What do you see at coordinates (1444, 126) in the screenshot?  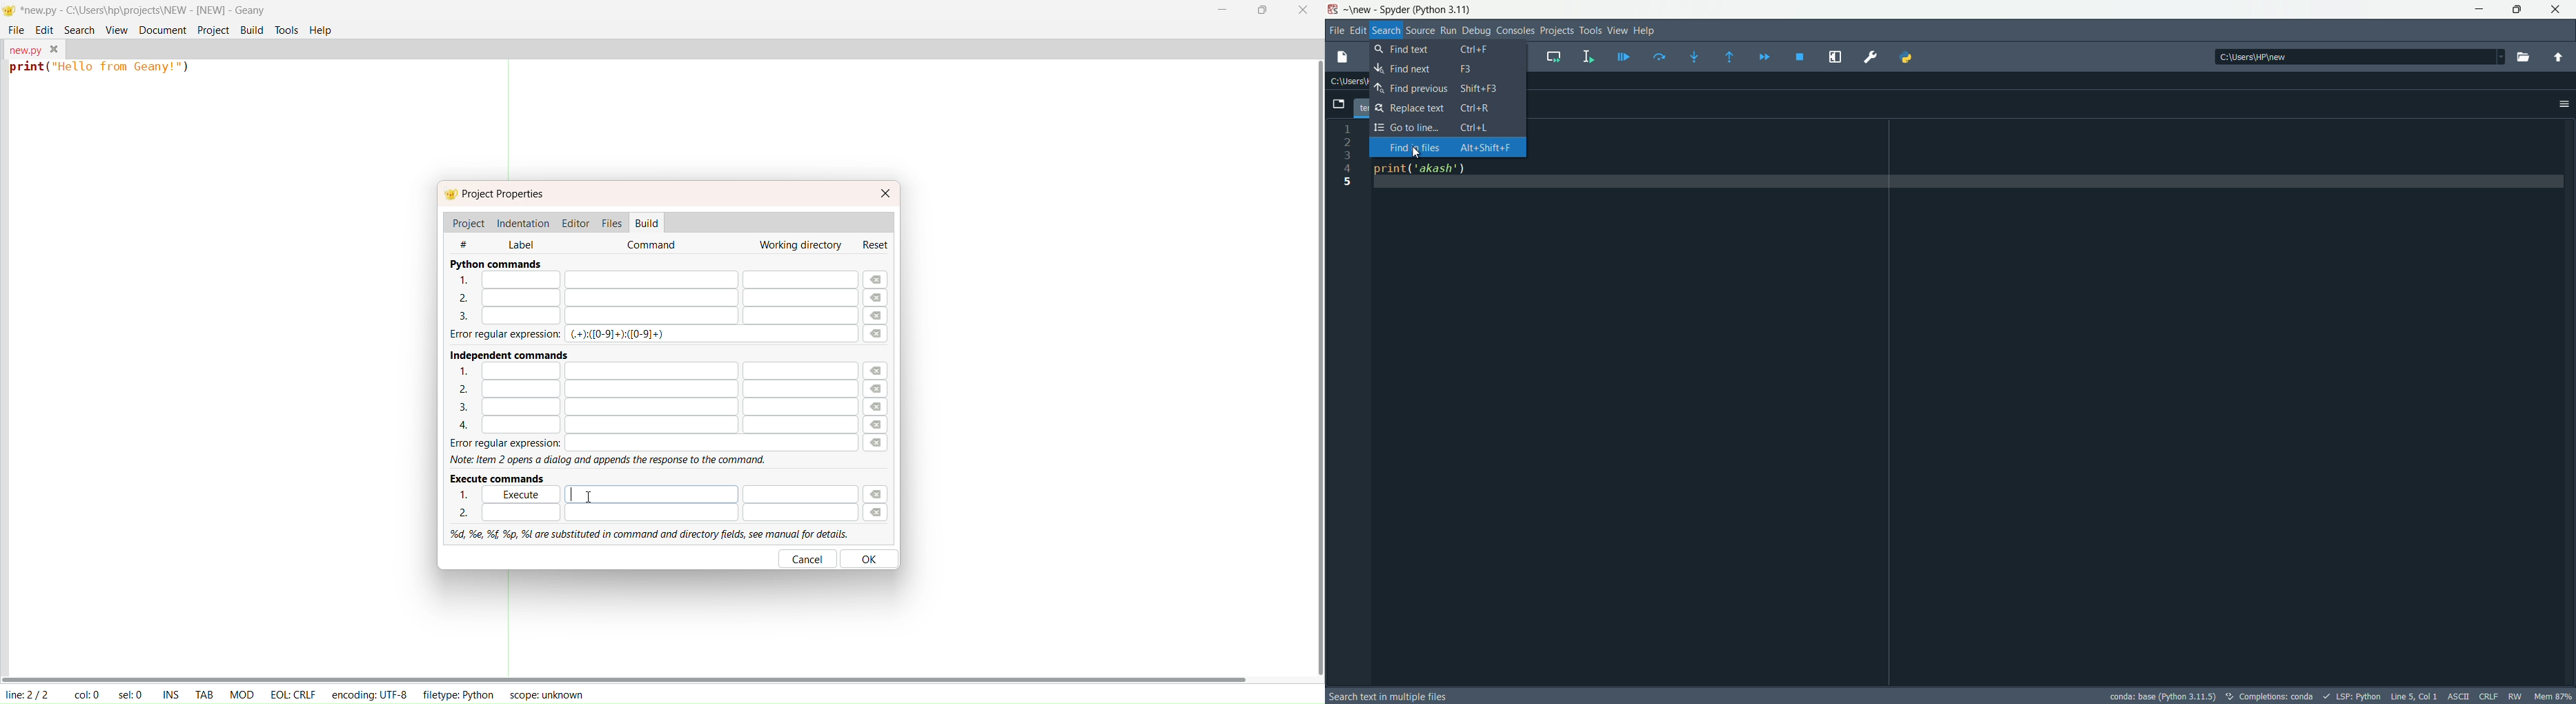 I see `go to line` at bounding box center [1444, 126].